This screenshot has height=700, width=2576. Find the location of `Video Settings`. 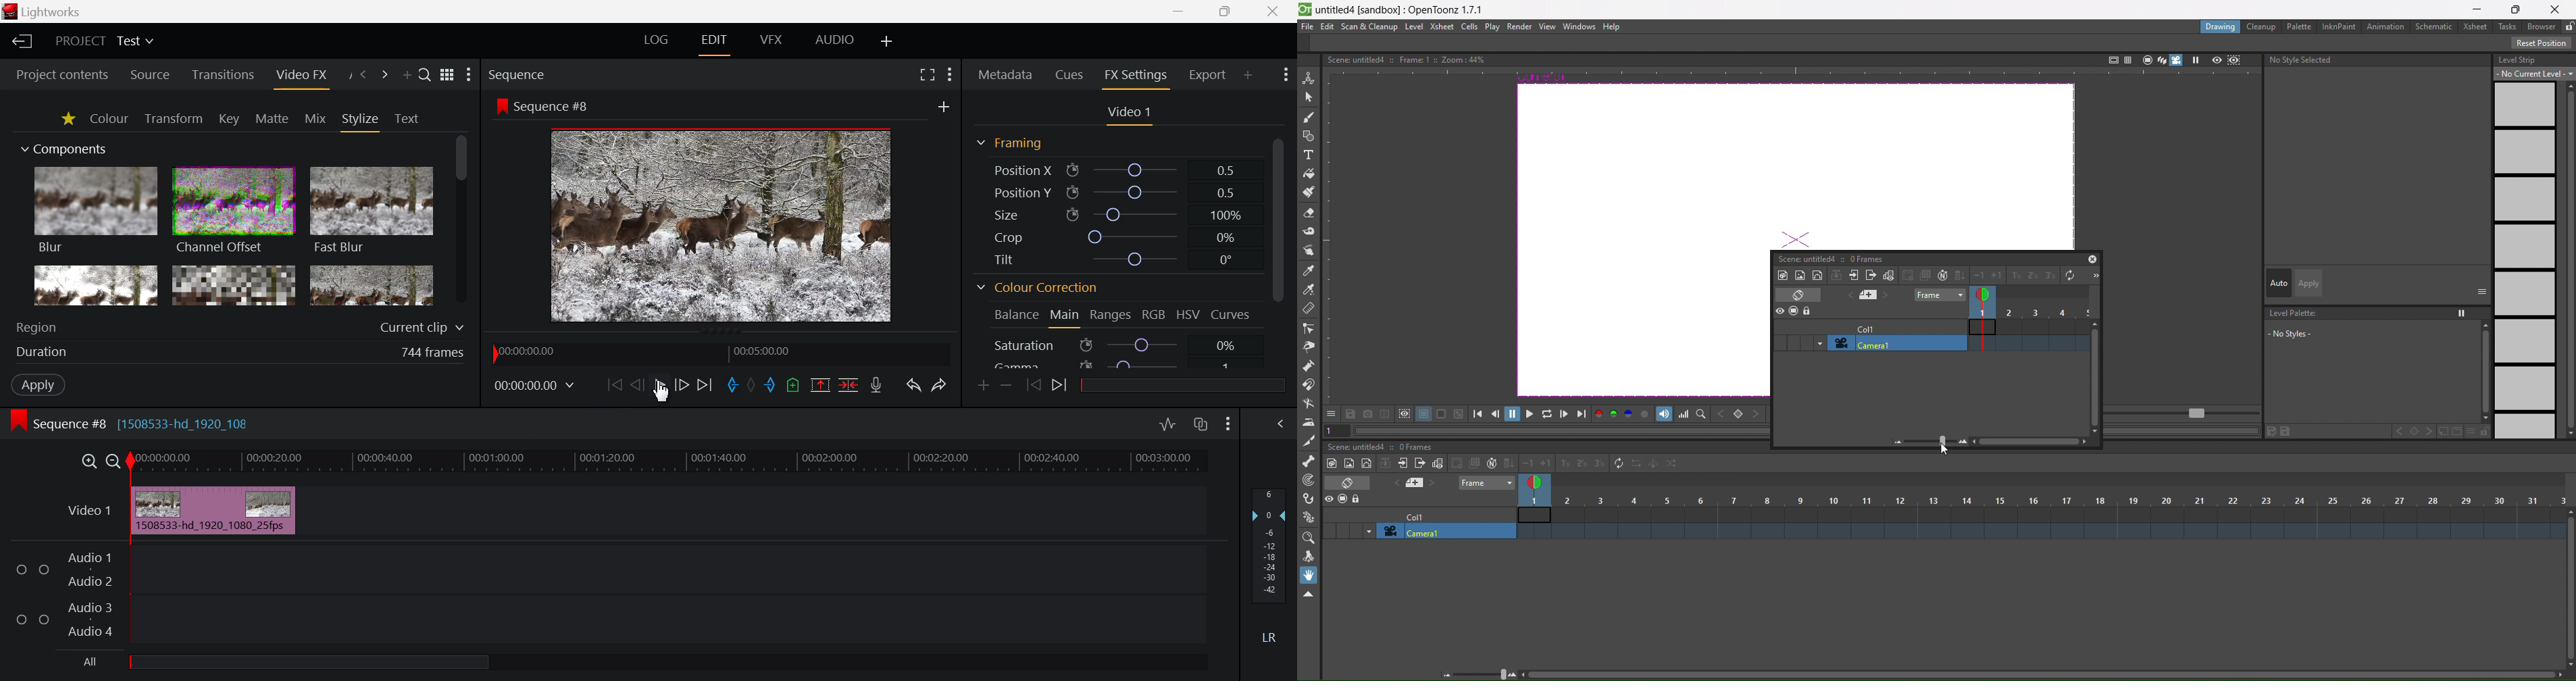

Video Settings is located at coordinates (1128, 114).